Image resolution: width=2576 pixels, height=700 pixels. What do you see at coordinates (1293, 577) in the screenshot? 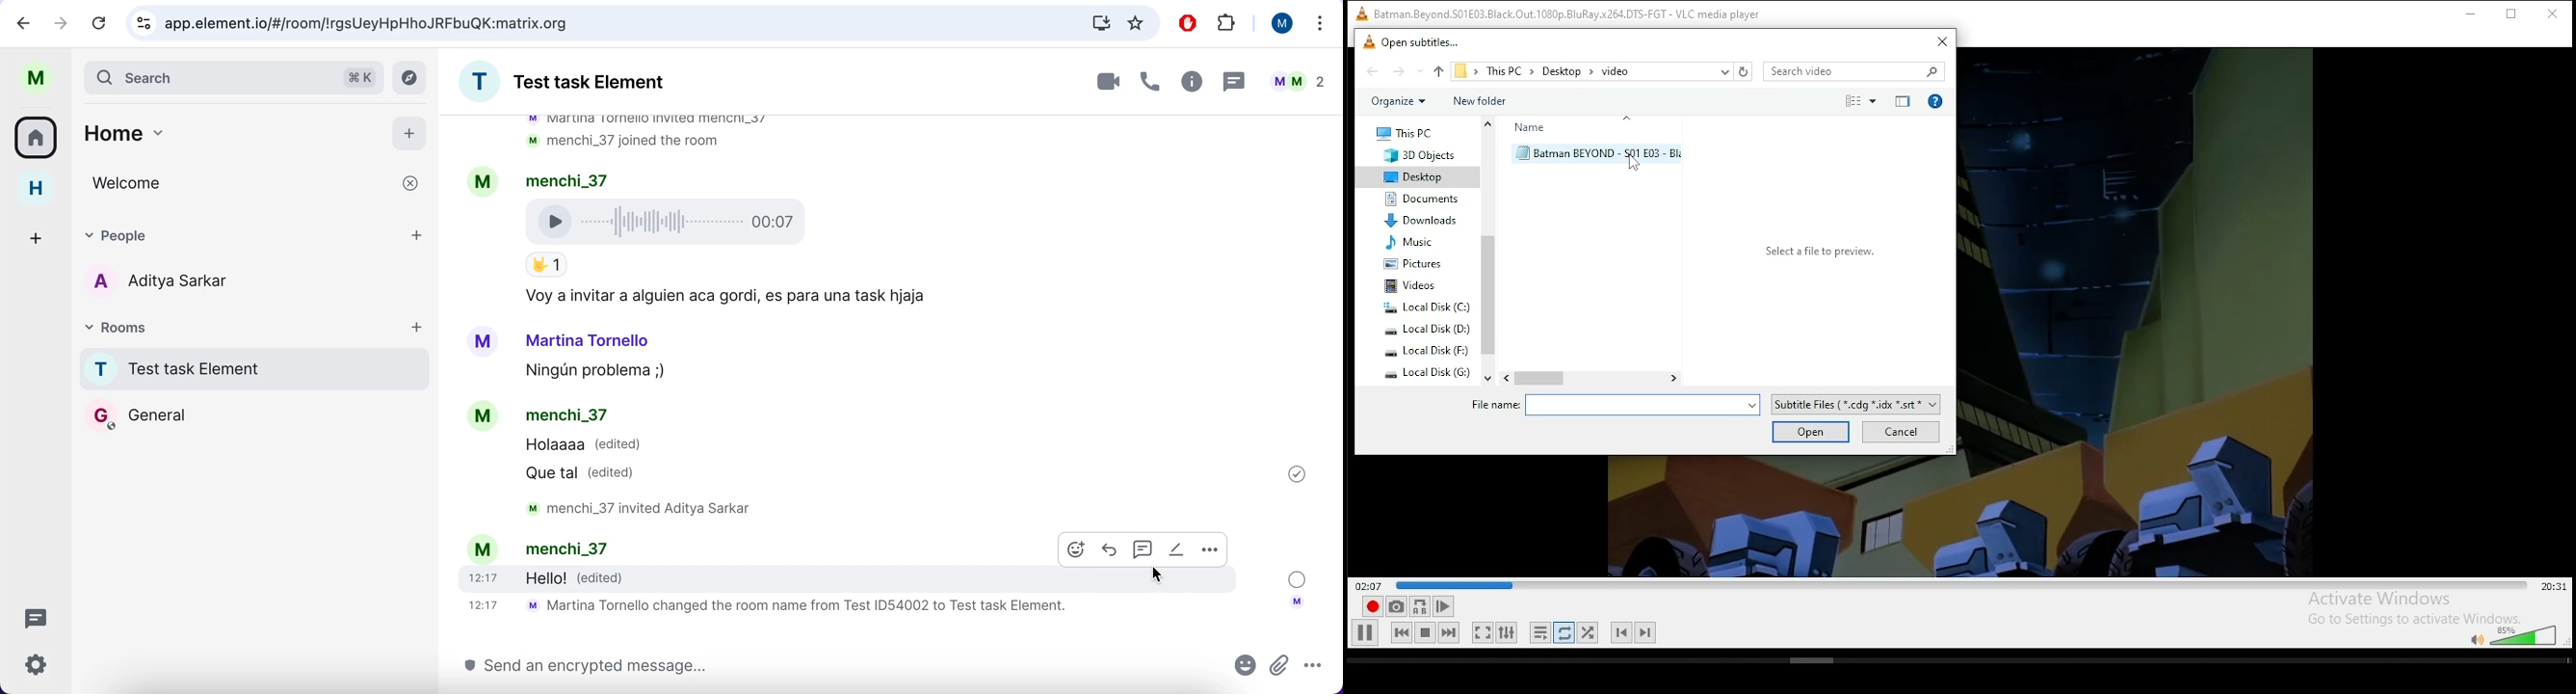
I see `message sent` at bounding box center [1293, 577].